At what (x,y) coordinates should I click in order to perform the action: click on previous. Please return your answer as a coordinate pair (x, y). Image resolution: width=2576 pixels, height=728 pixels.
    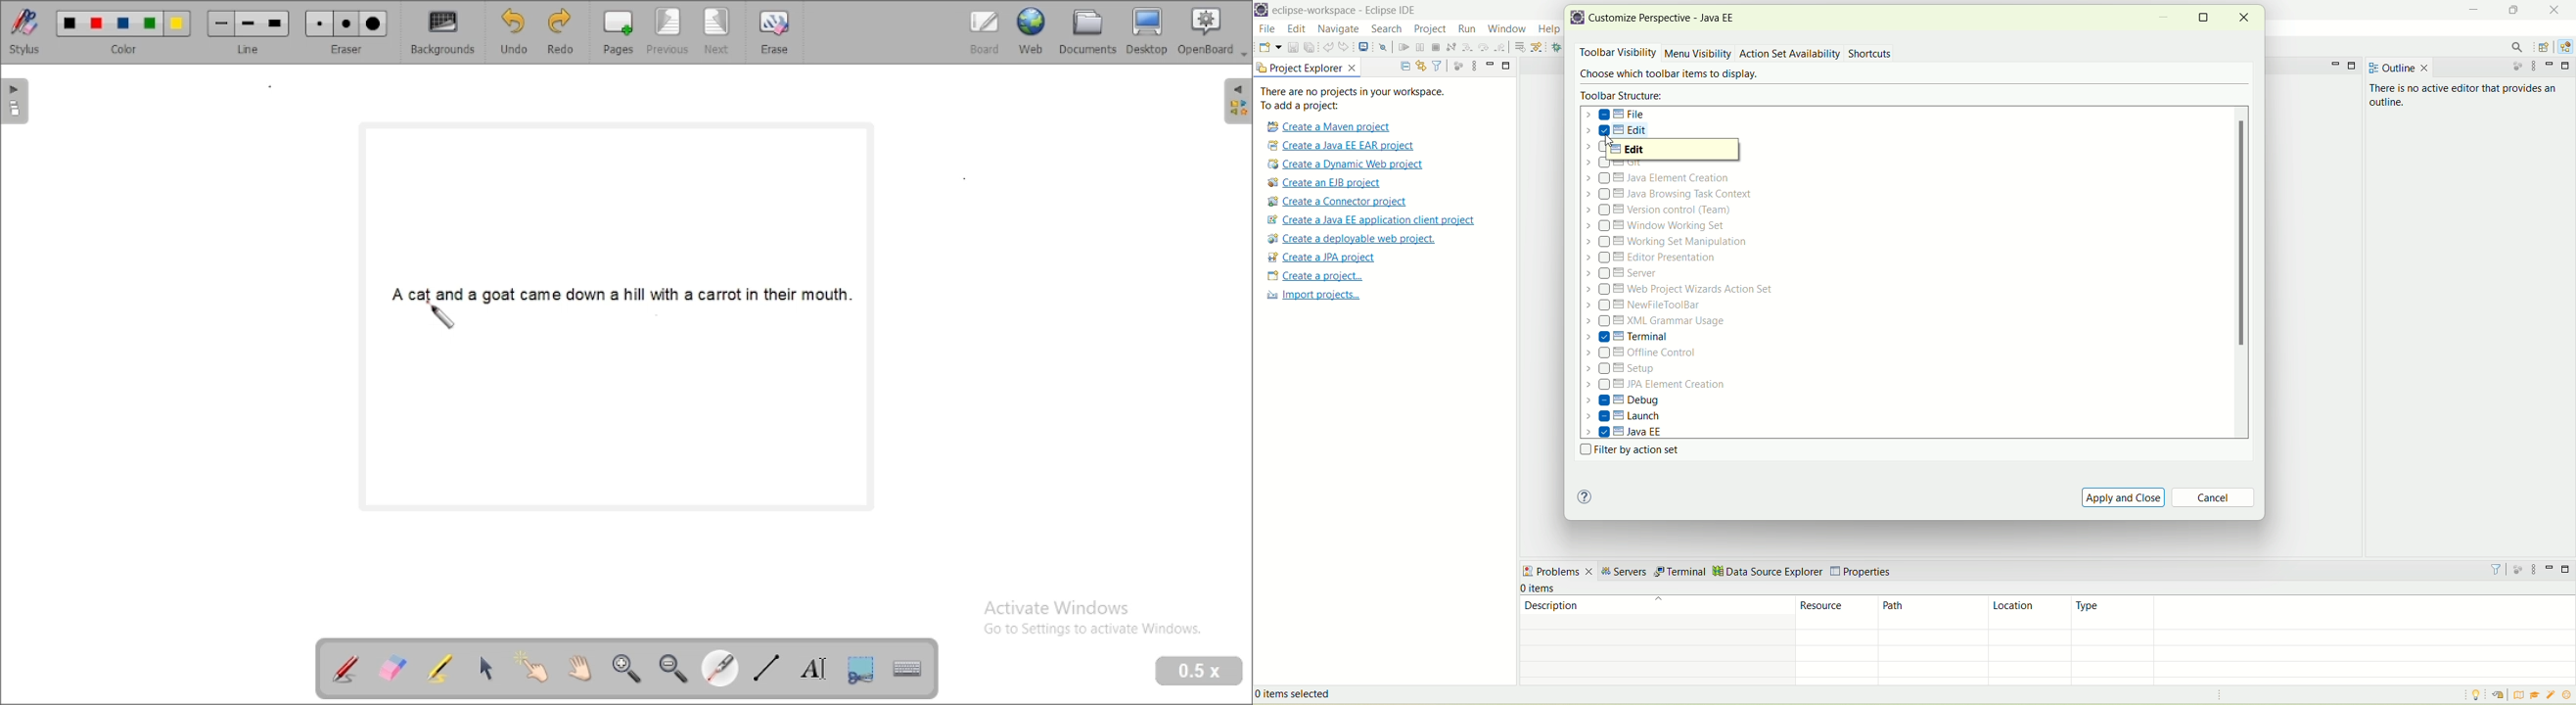
    Looking at the image, I should click on (667, 32).